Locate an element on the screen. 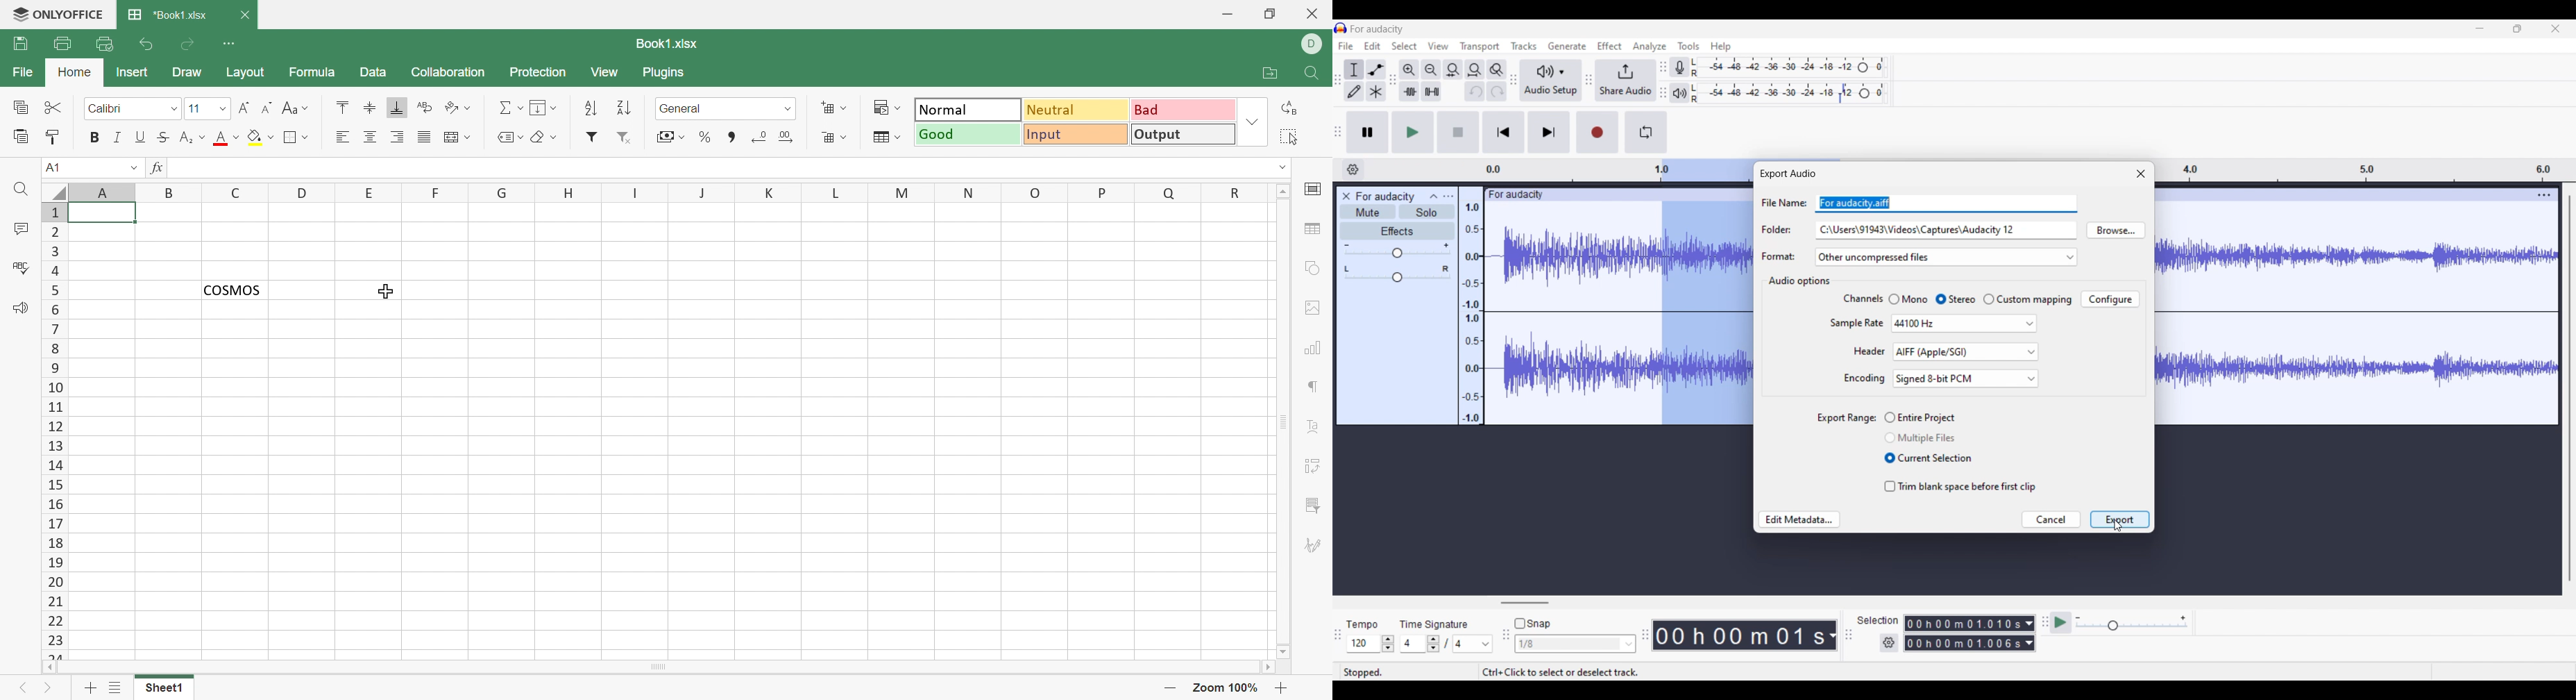 This screenshot has width=2576, height=700. Bad is located at coordinates (1183, 110).